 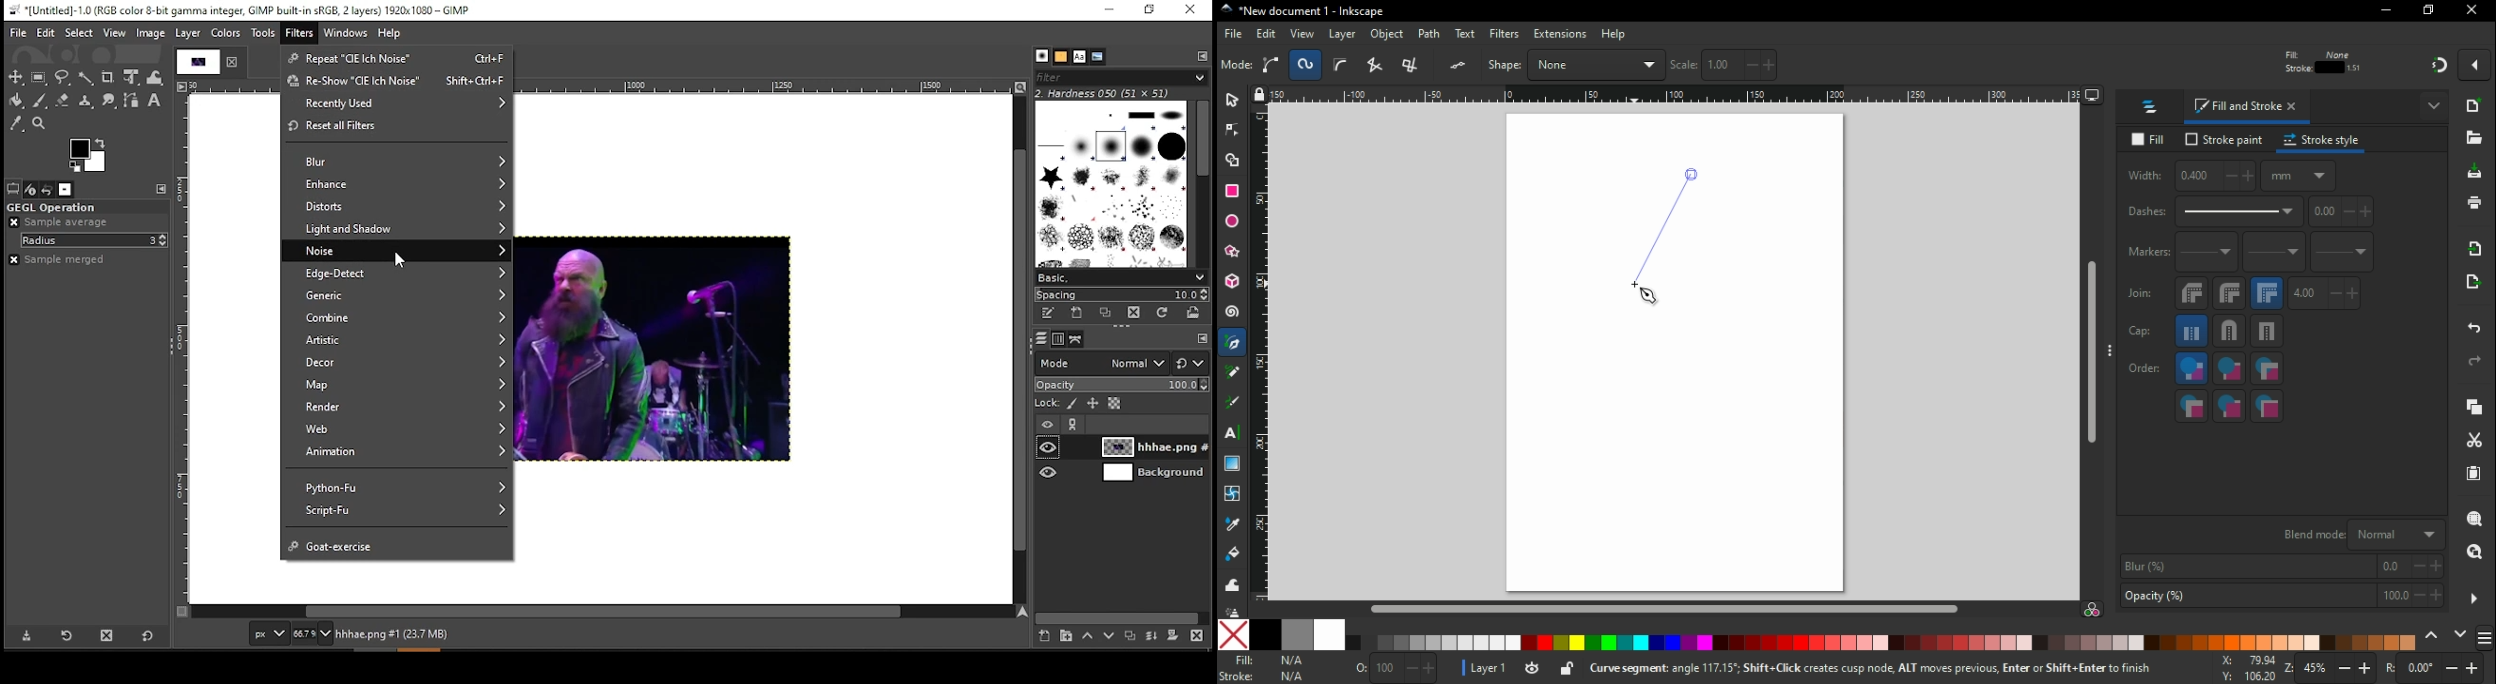 What do you see at coordinates (1664, 609) in the screenshot?
I see `scroll bar` at bounding box center [1664, 609].